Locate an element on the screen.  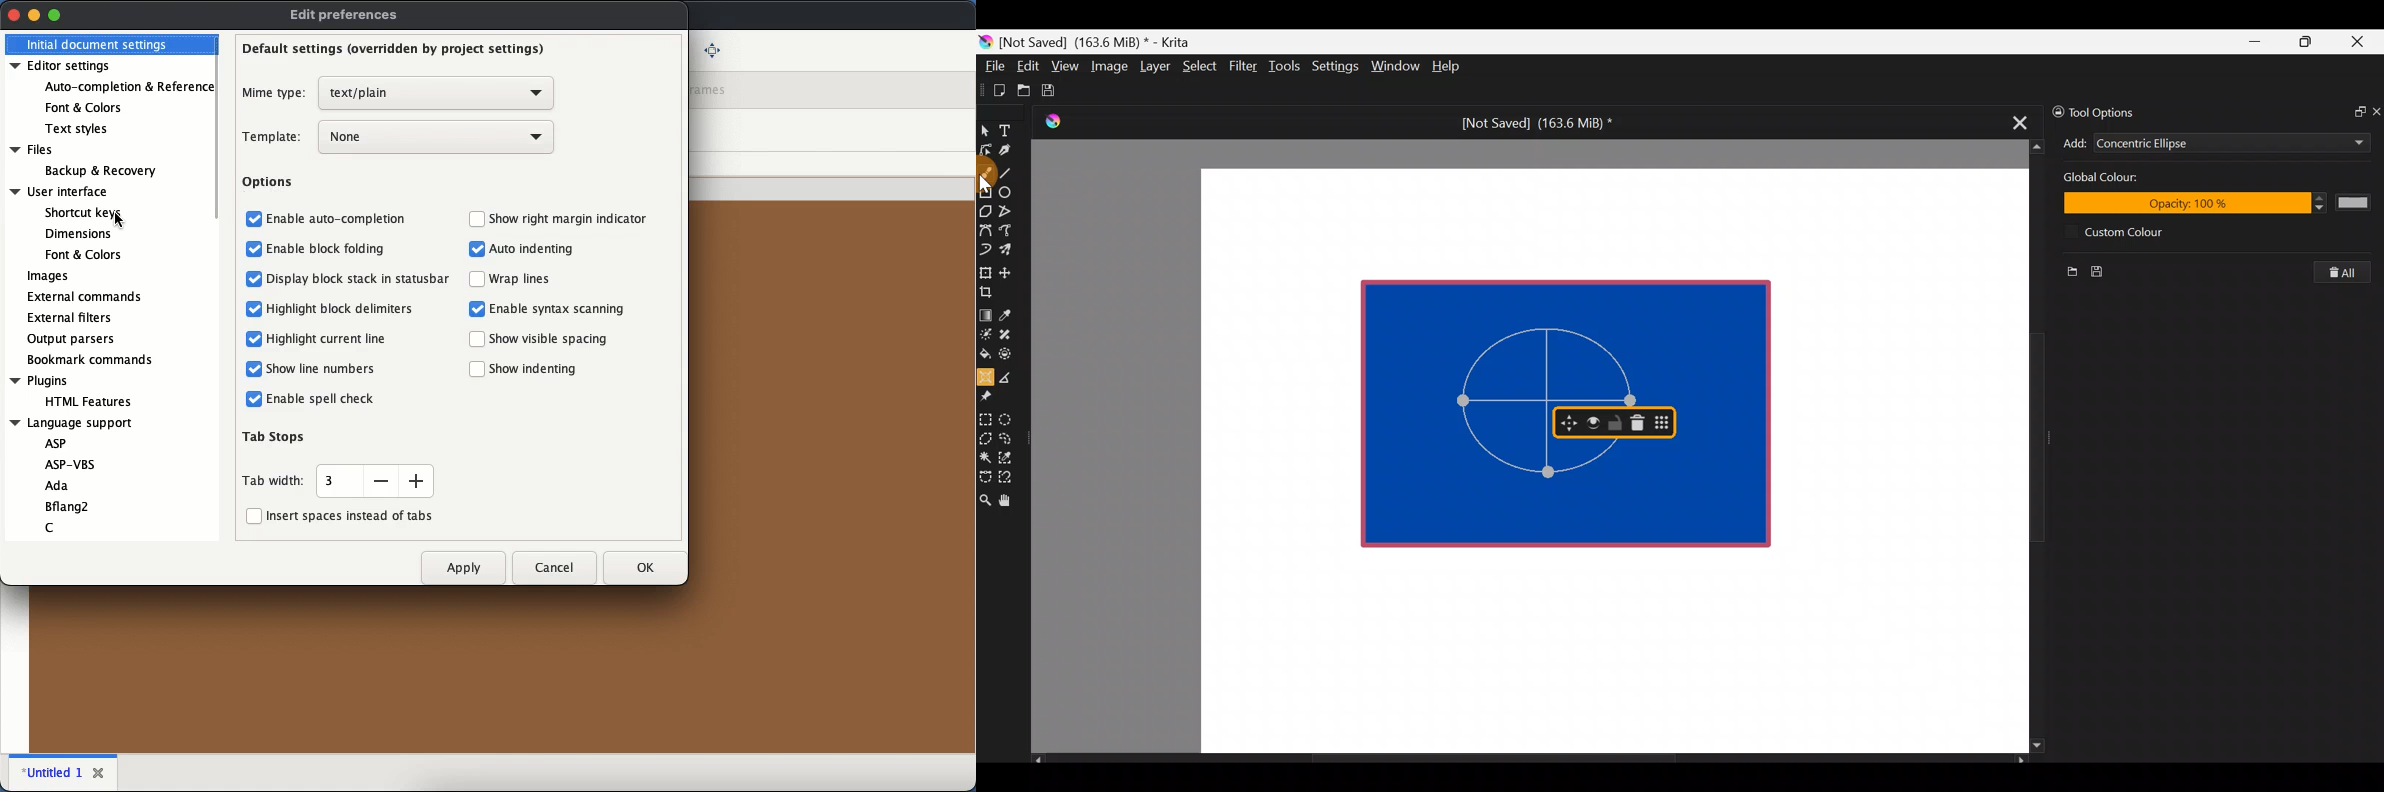
Layer is located at coordinates (1153, 70).